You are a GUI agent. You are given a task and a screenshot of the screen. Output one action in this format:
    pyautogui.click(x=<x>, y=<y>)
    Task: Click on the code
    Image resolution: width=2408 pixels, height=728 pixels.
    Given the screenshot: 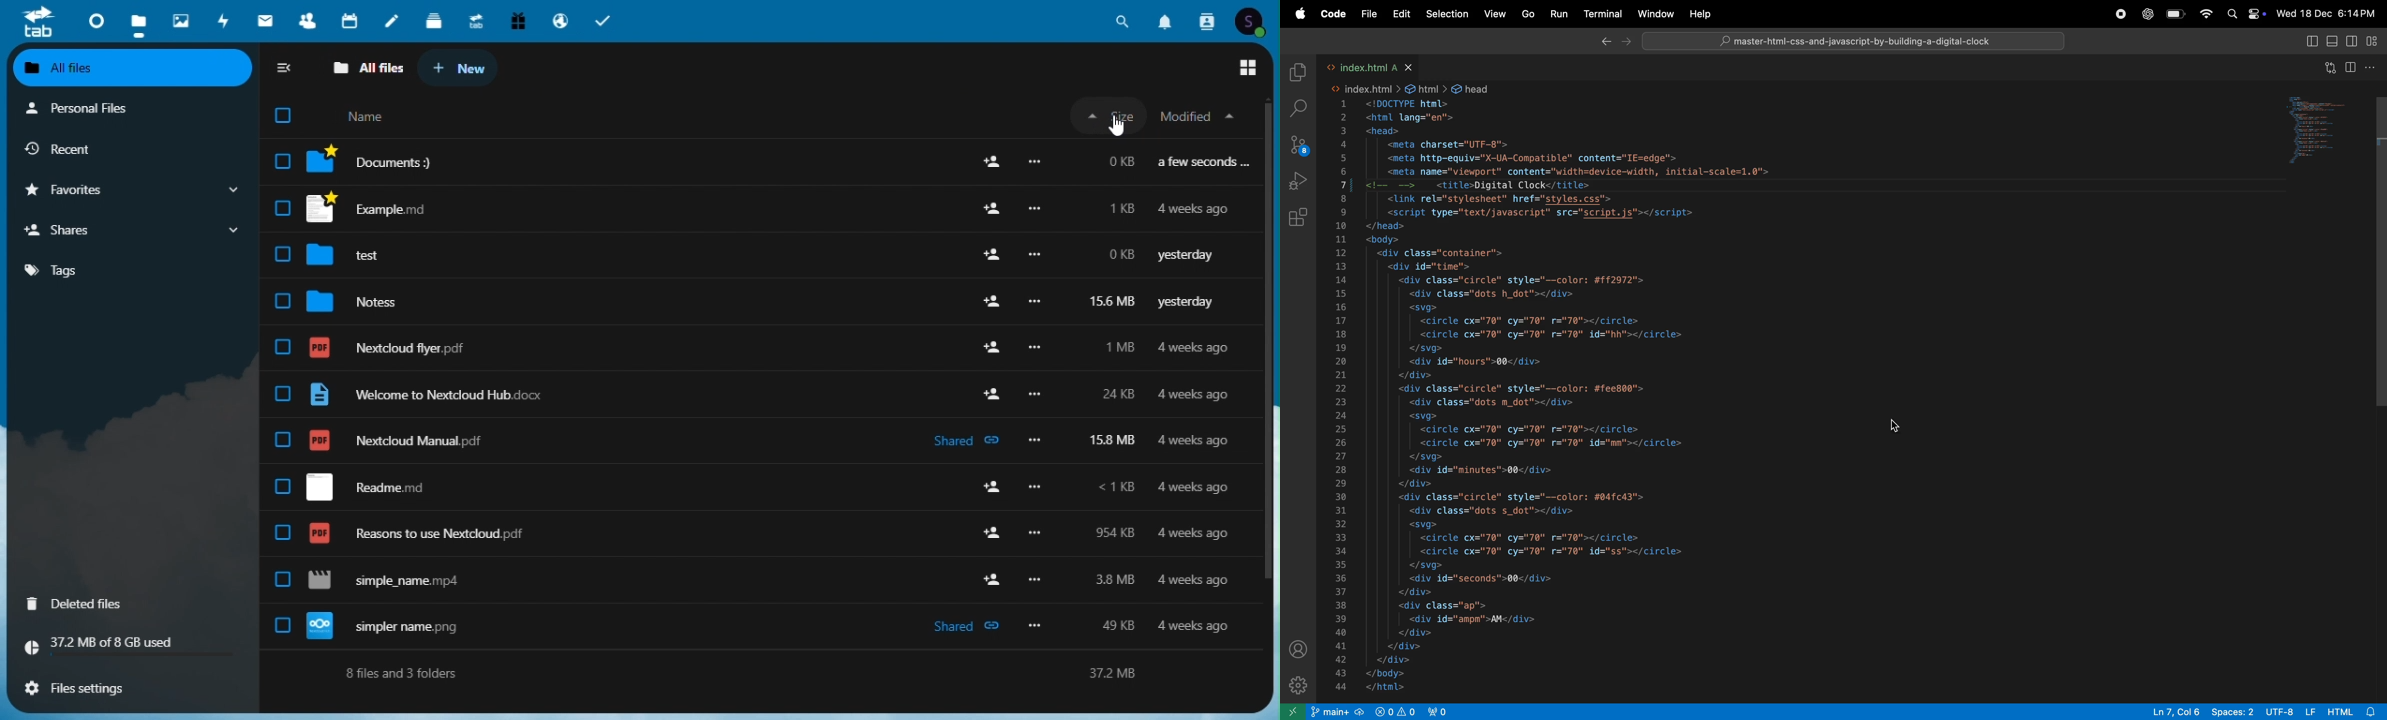 What is the action you would take?
    pyautogui.click(x=1336, y=14)
    